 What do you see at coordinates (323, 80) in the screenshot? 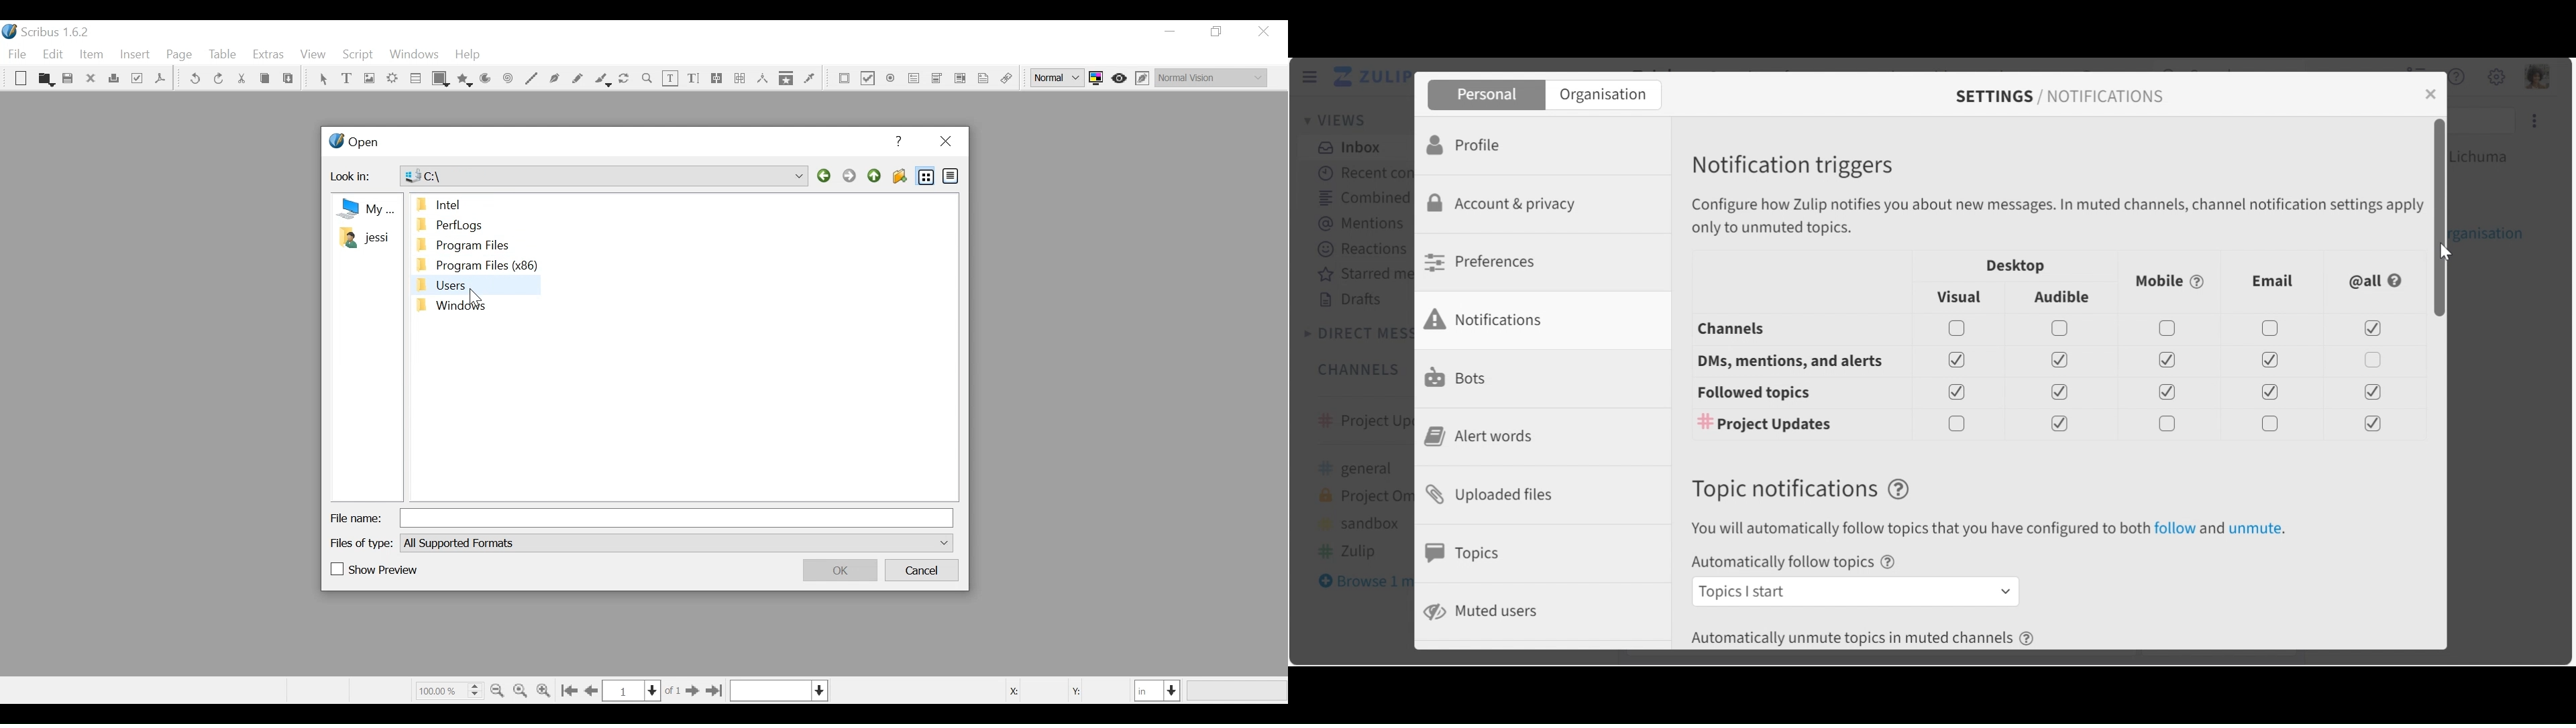
I see `Select` at bounding box center [323, 80].